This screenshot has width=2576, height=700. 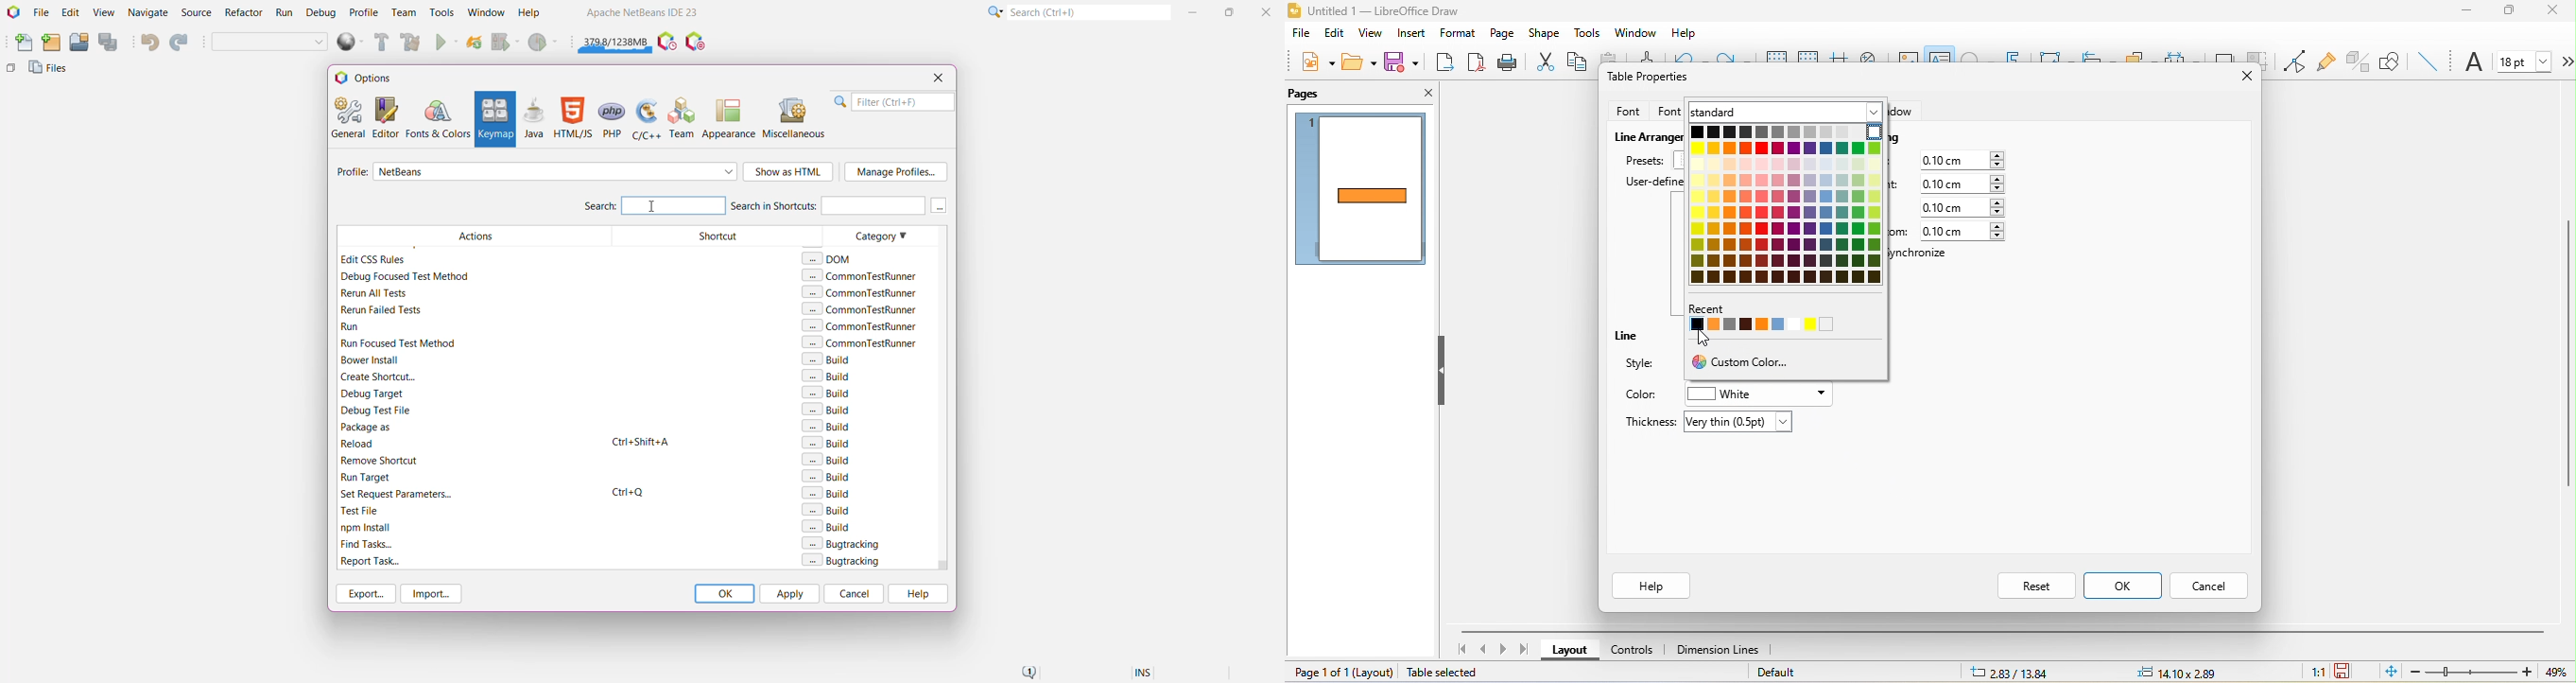 I want to click on style, so click(x=1649, y=365).